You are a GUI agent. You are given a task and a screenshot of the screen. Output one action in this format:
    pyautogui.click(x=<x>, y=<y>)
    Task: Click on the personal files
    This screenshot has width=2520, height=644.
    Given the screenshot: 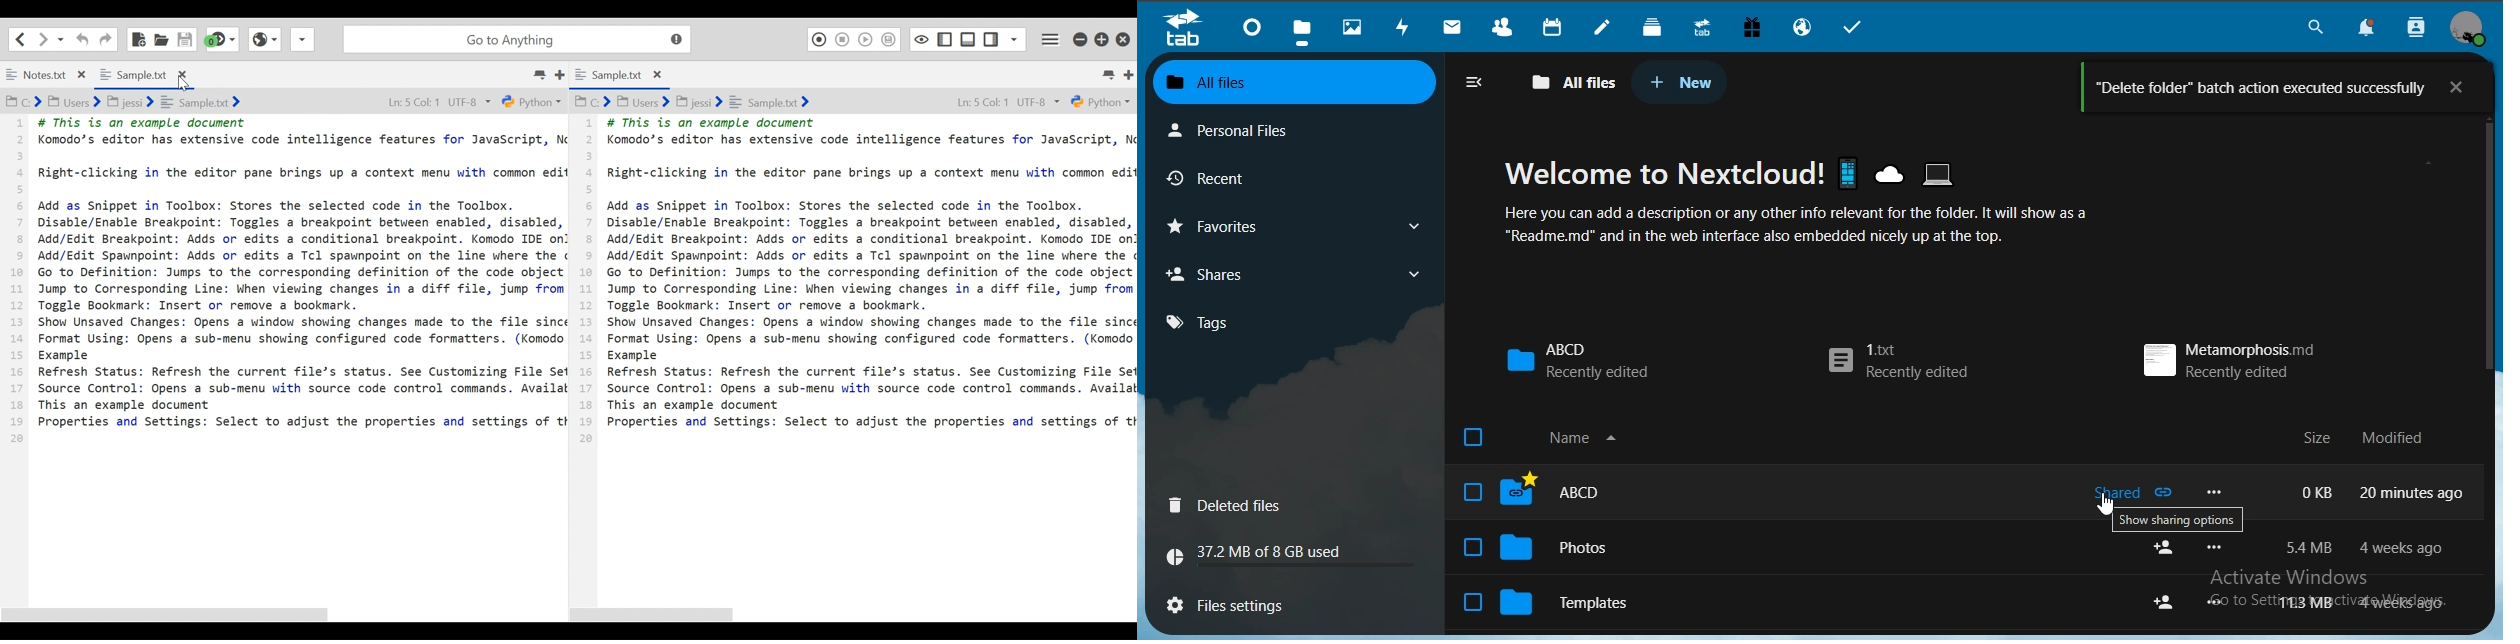 What is the action you would take?
    pyautogui.click(x=1267, y=128)
    